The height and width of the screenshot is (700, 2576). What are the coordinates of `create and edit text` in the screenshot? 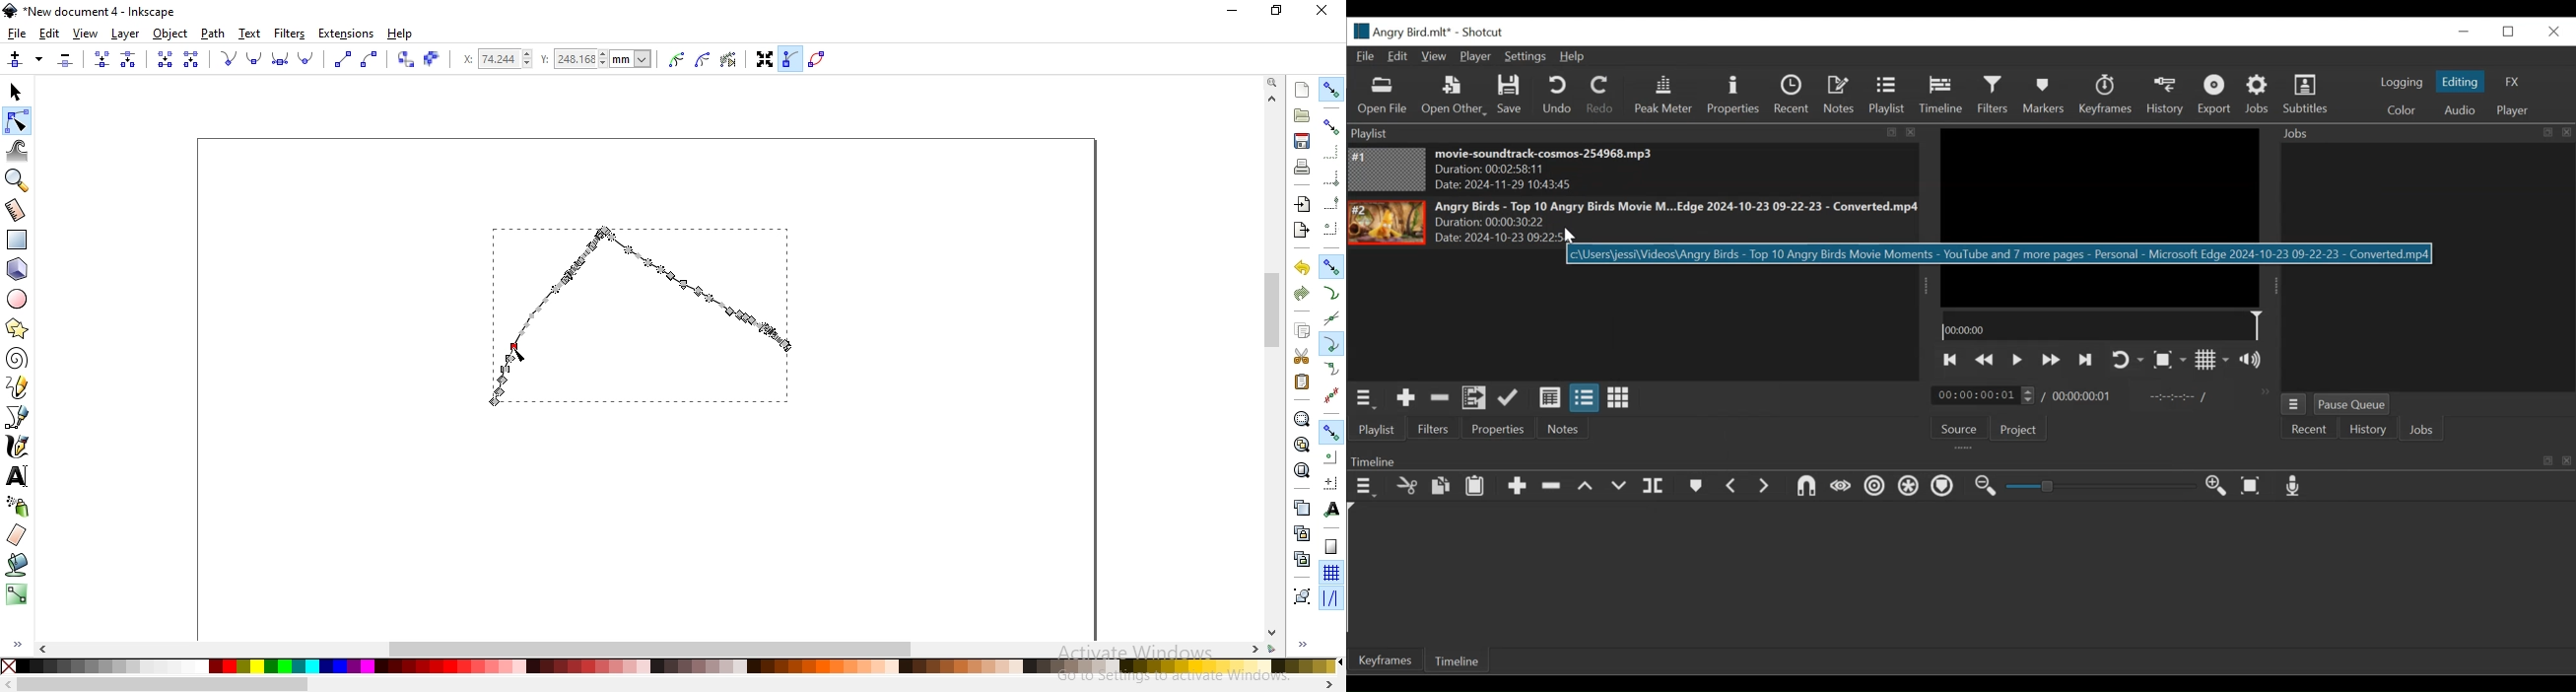 It's located at (18, 477).